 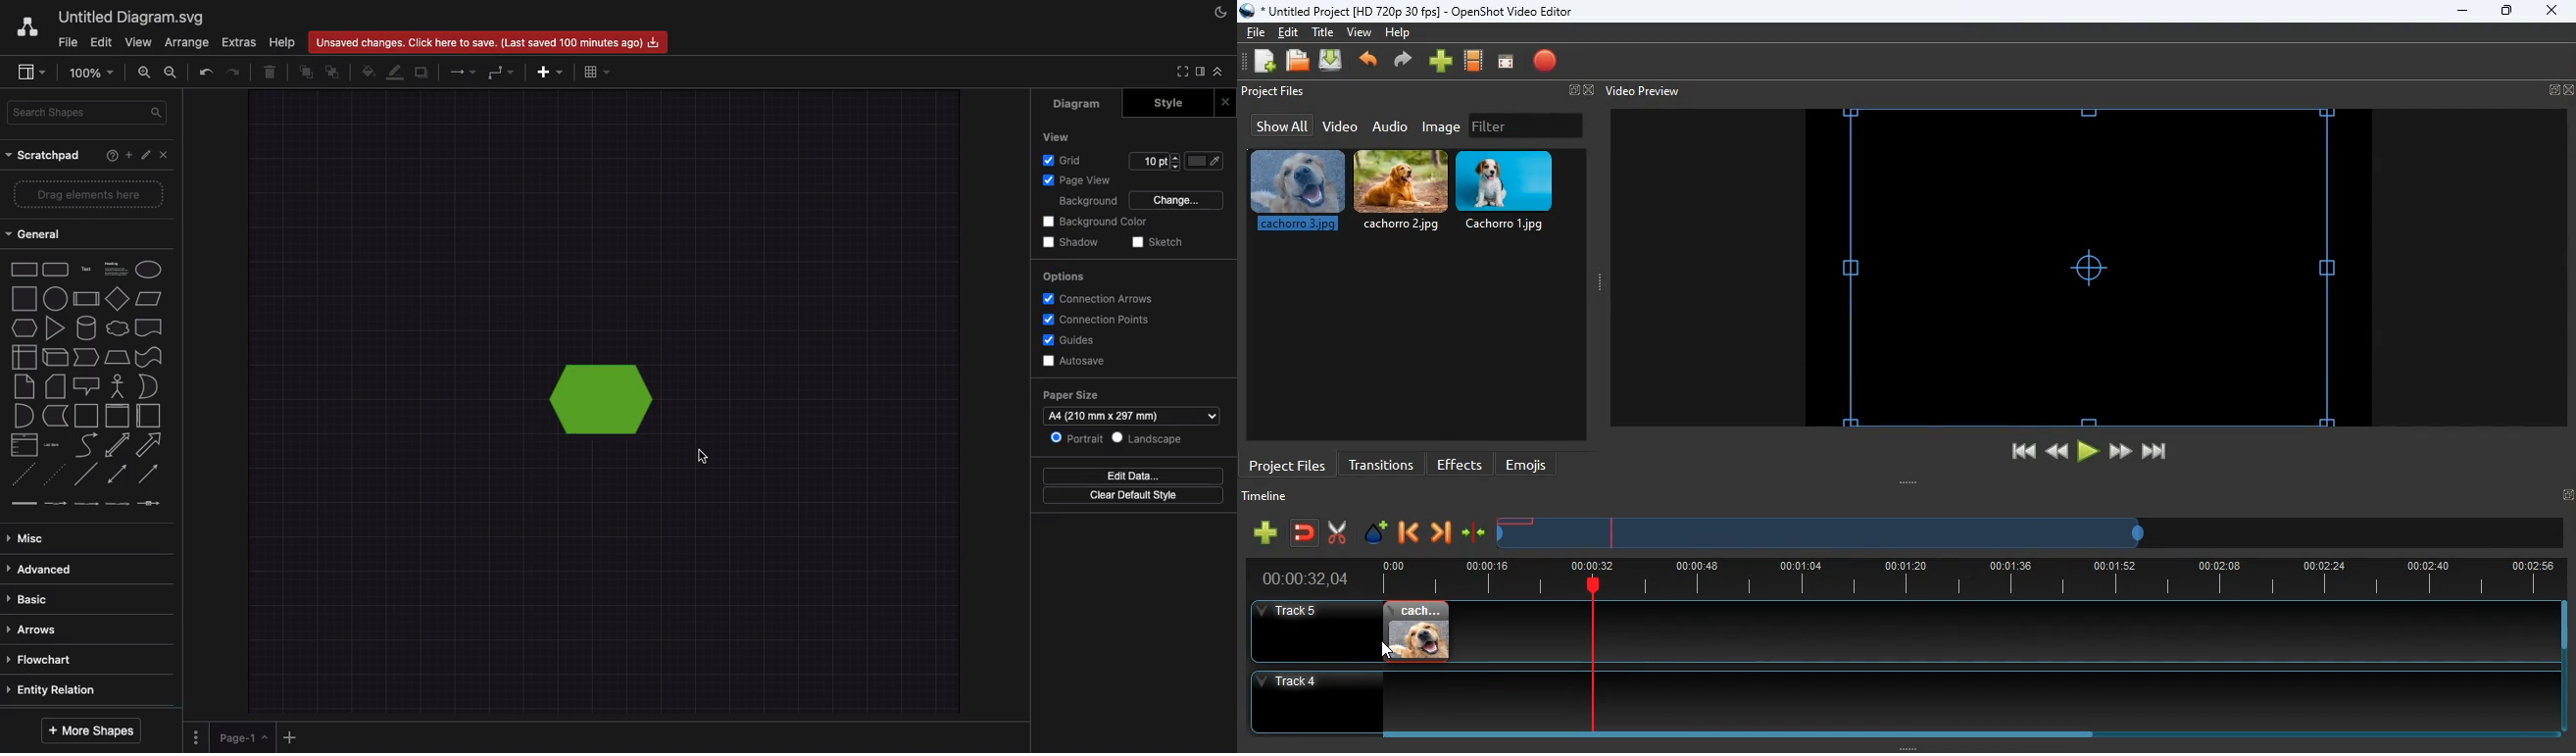 I want to click on color fill, so click(x=1208, y=161).